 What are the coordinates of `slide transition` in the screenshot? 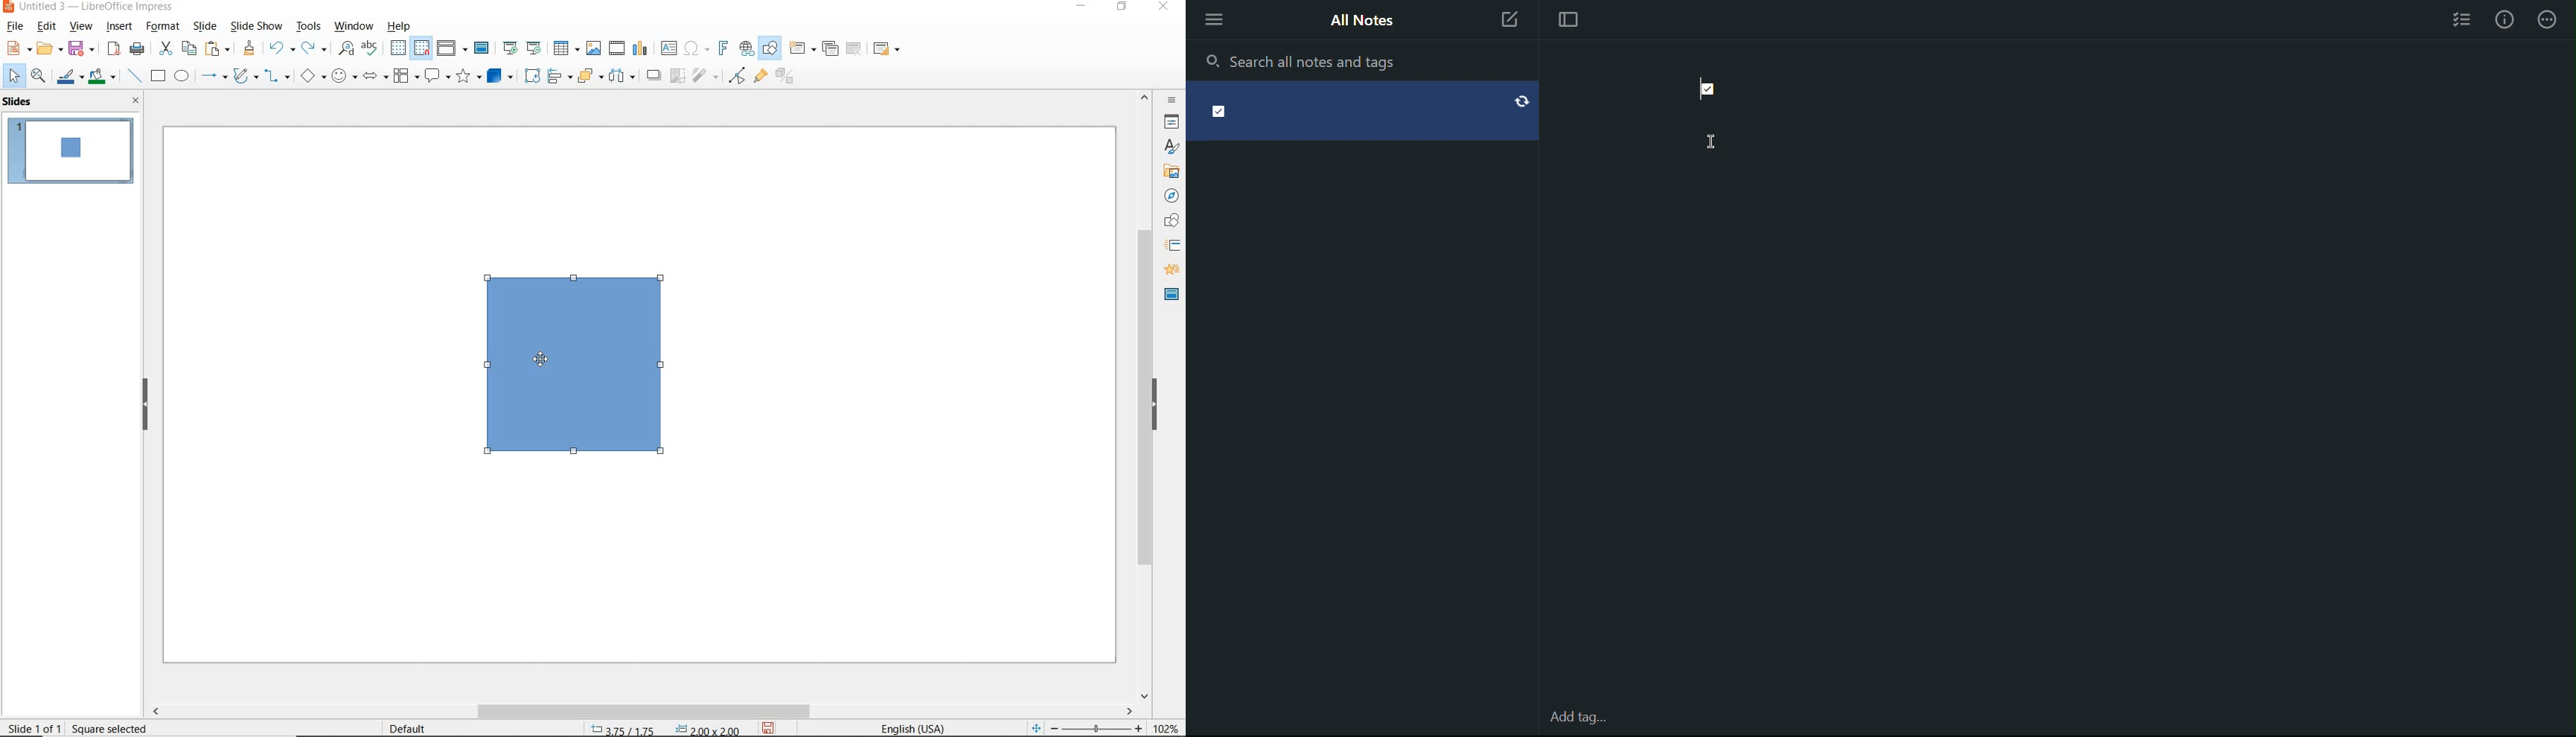 It's located at (1172, 246).